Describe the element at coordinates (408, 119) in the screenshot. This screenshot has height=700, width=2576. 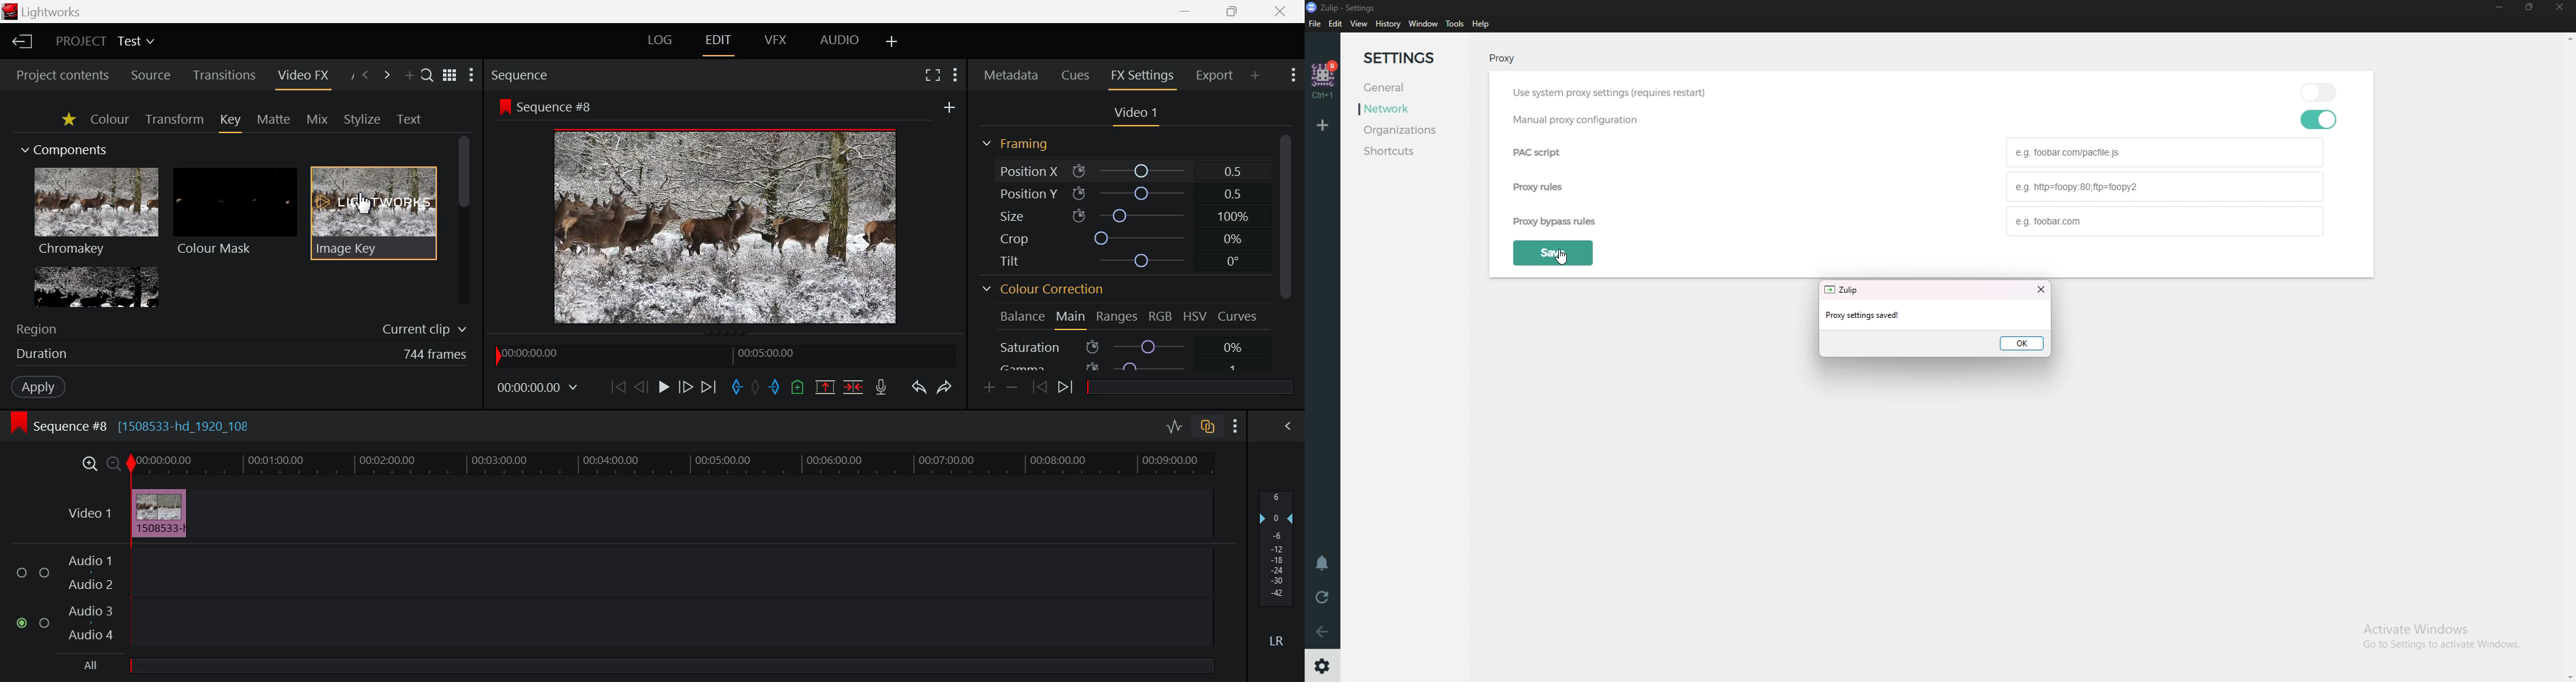
I see `Text` at that location.